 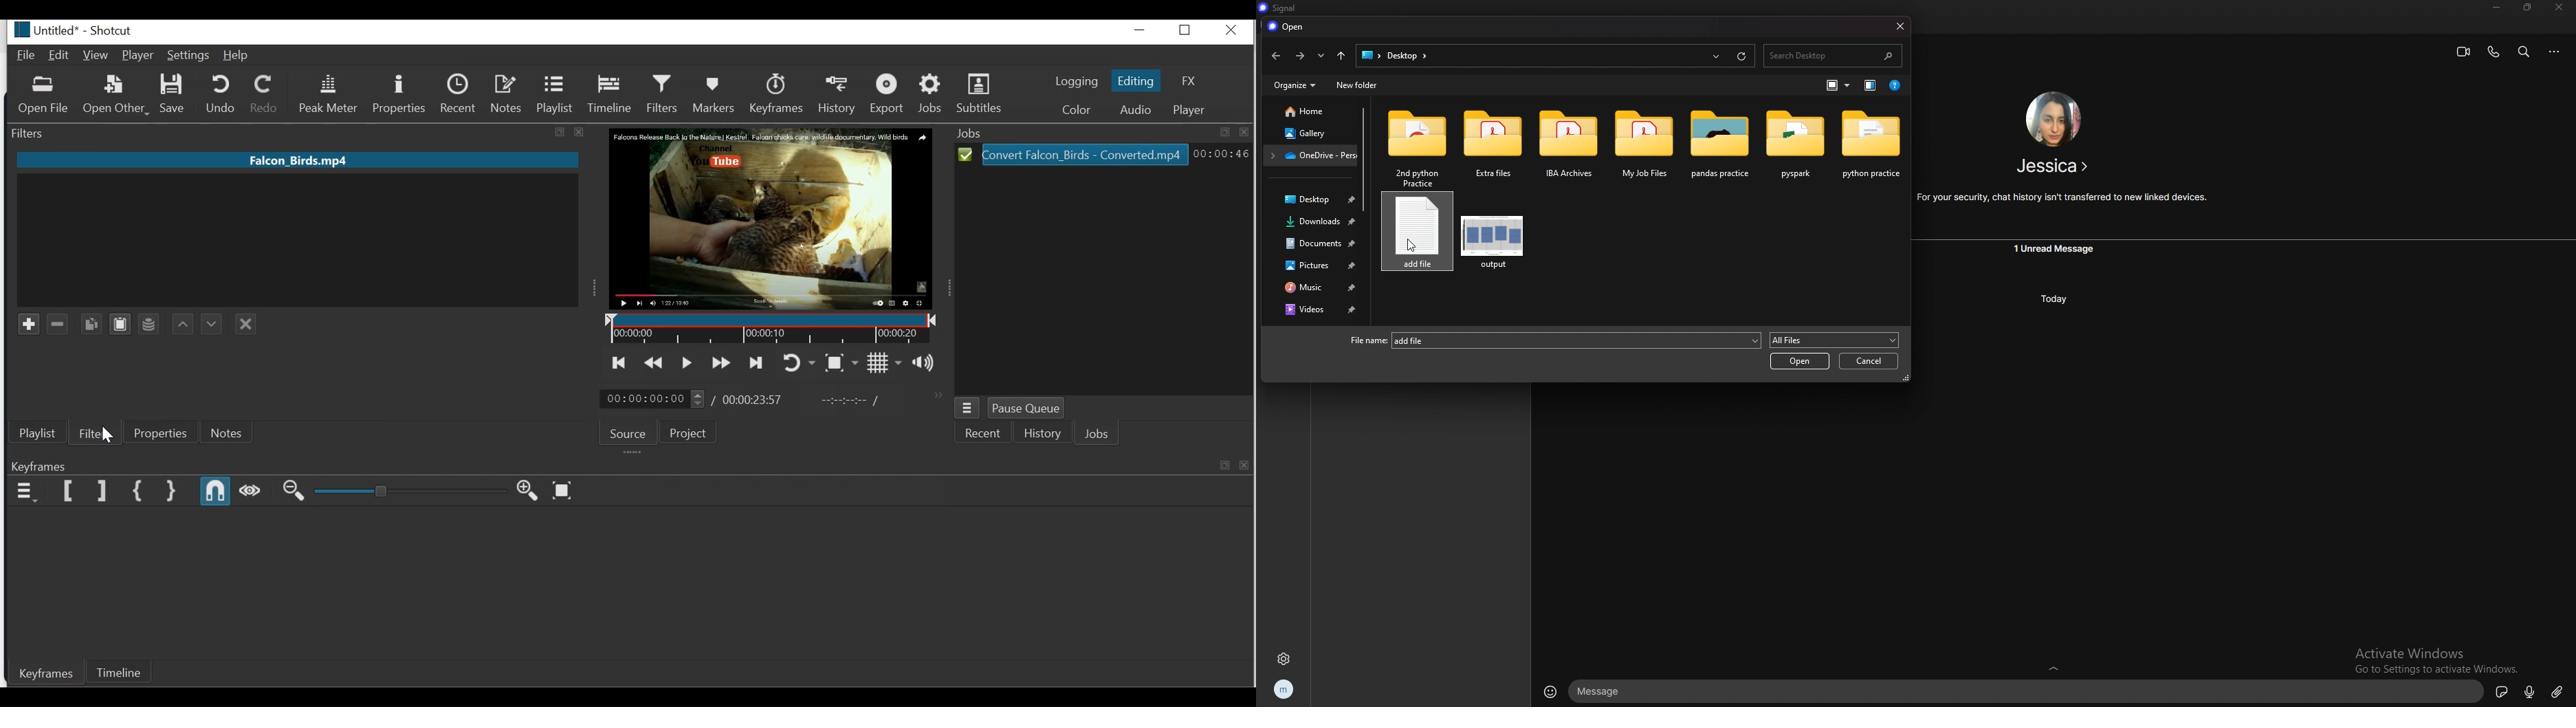 What do you see at coordinates (630, 467) in the screenshot?
I see `Keyframes` at bounding box center [630, 467].